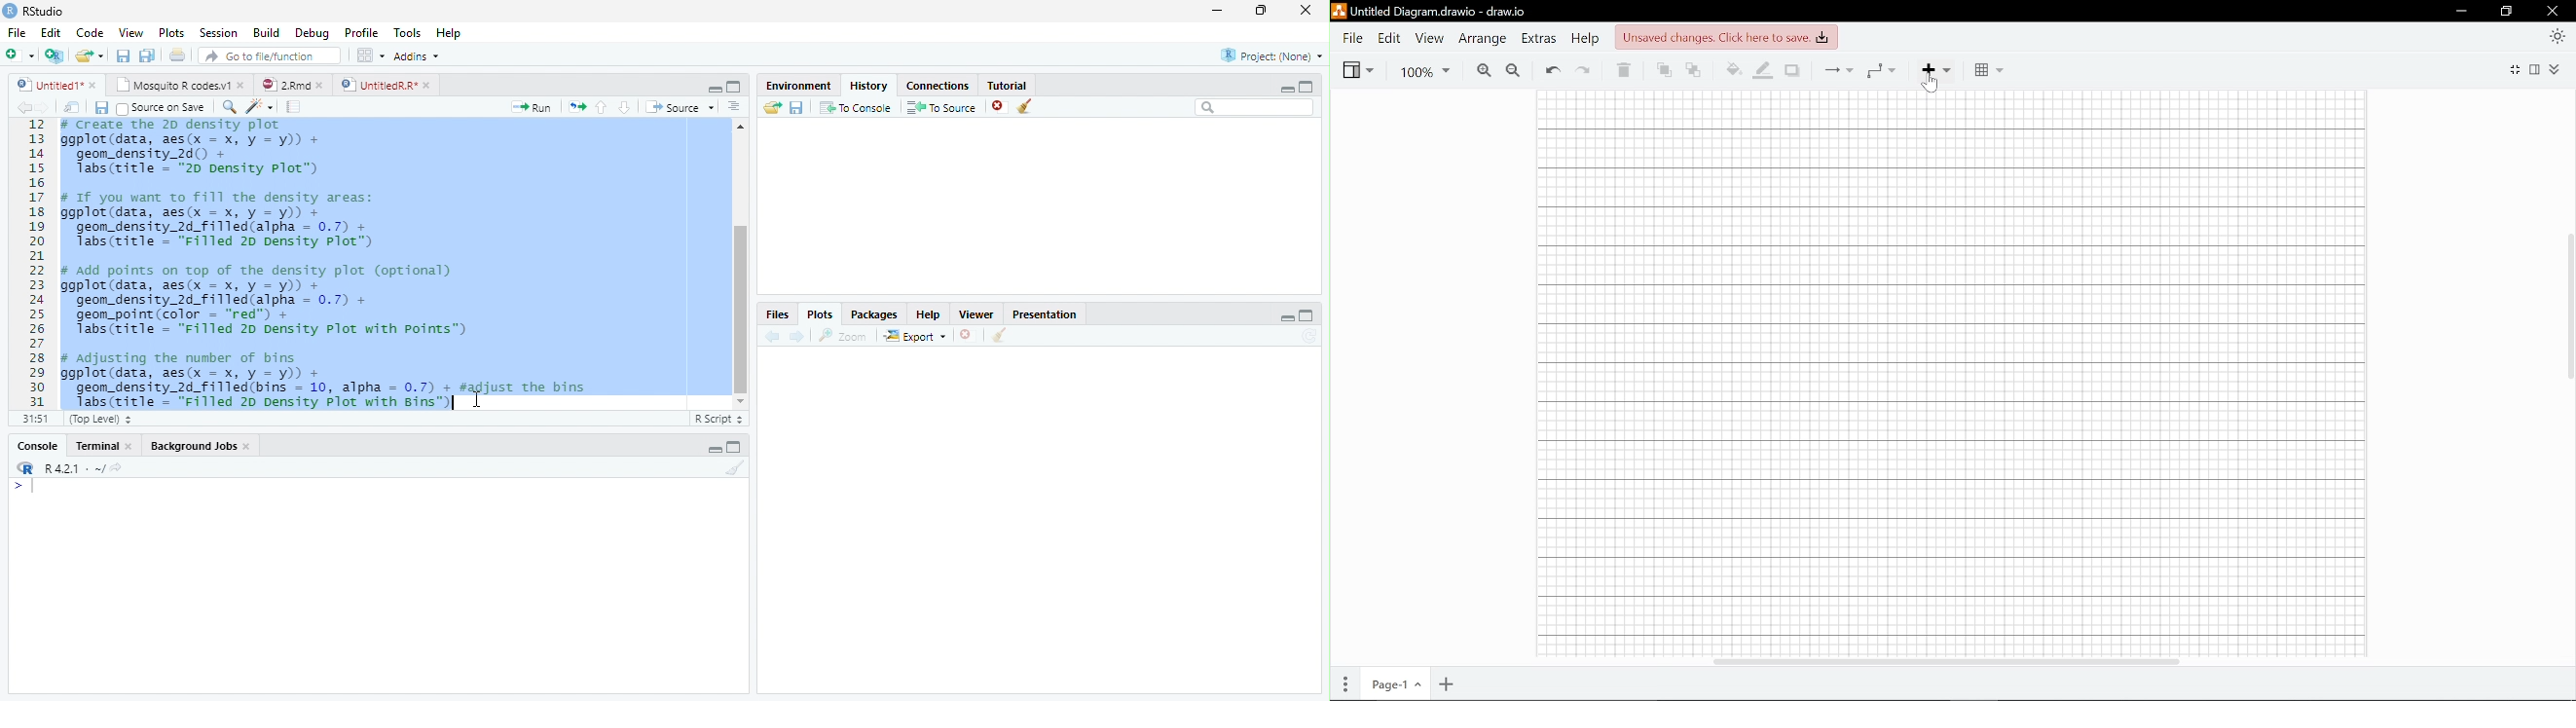  What do you see at coordinates (736, 467) in the screenshot?
I see `Clear` at bounding box center [736, 467].